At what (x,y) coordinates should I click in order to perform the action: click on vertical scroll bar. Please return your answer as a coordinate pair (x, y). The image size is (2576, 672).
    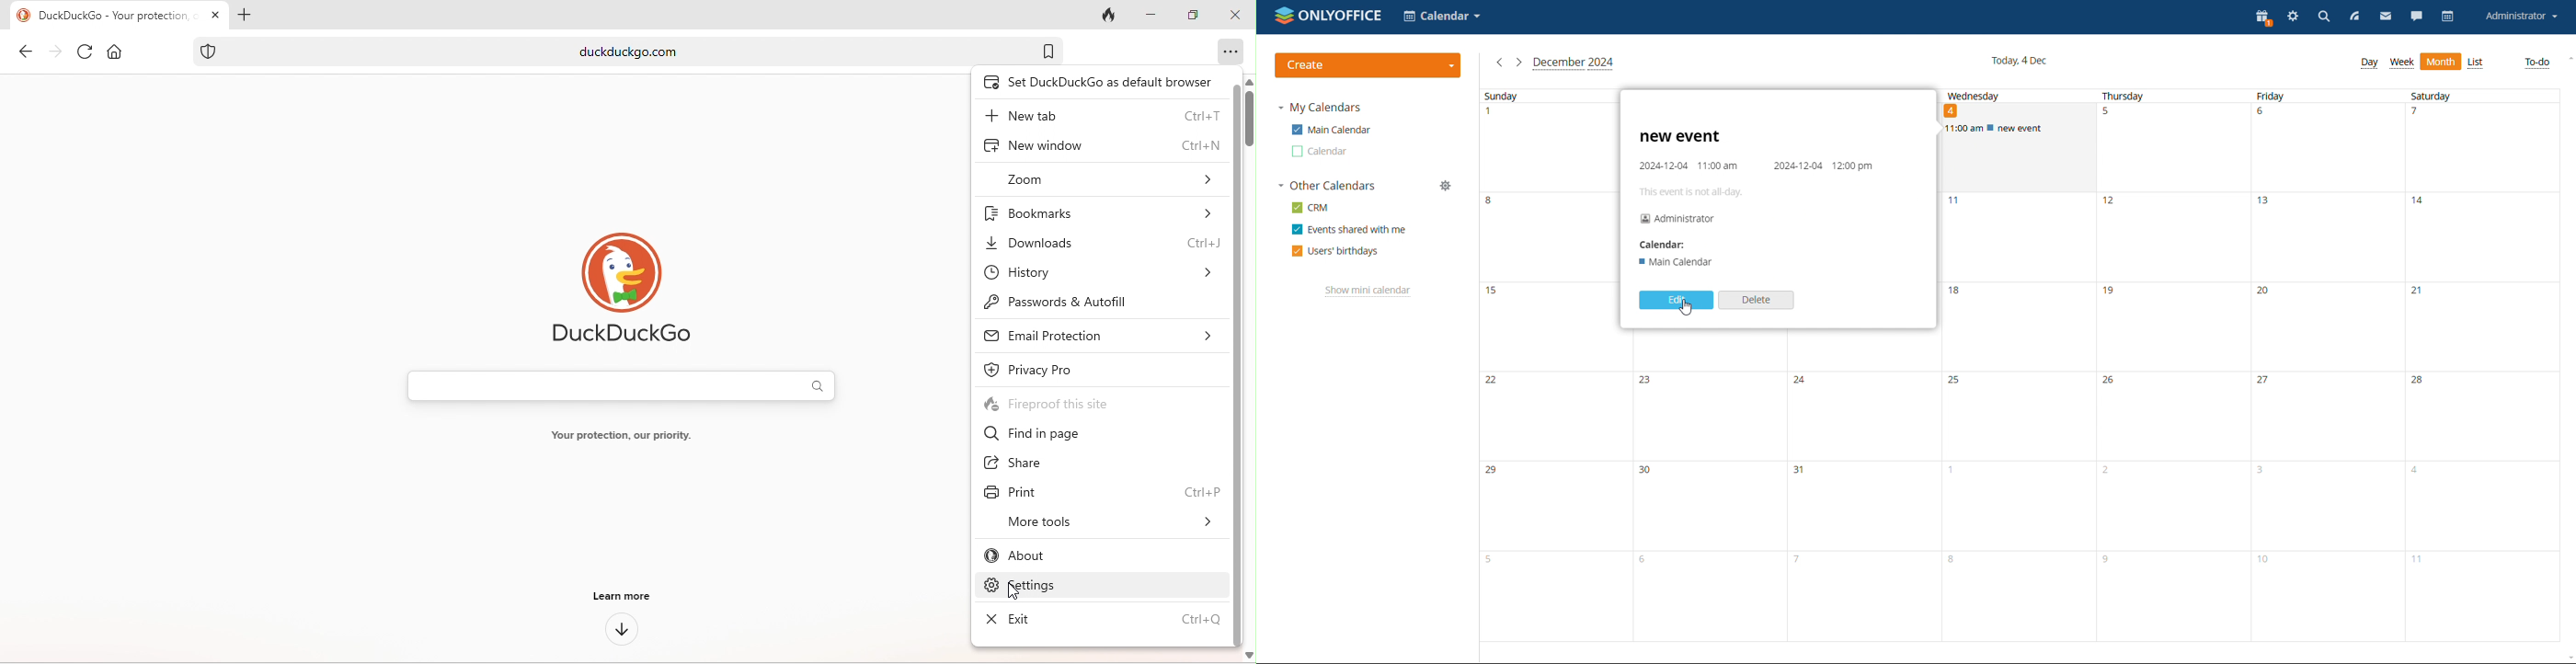
    Looking at the image, I should click on (1248, 119).